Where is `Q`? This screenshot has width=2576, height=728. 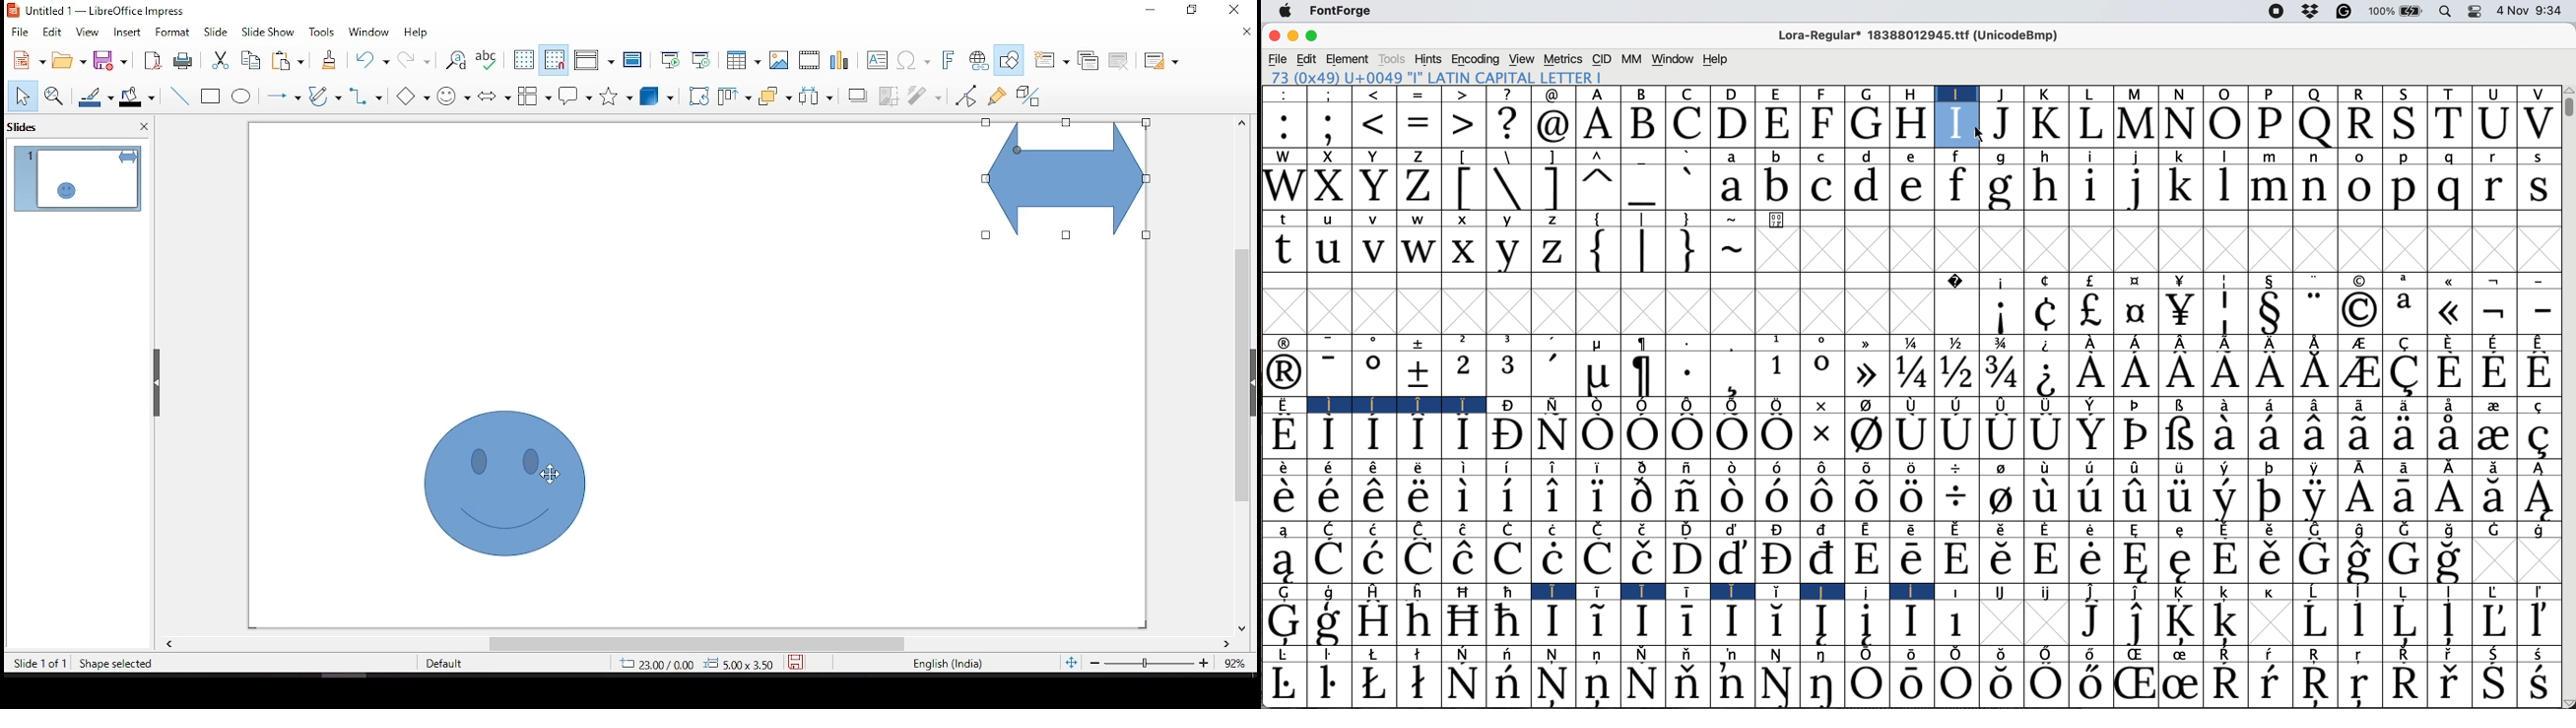
Q is located at coordinates (2317, 126).